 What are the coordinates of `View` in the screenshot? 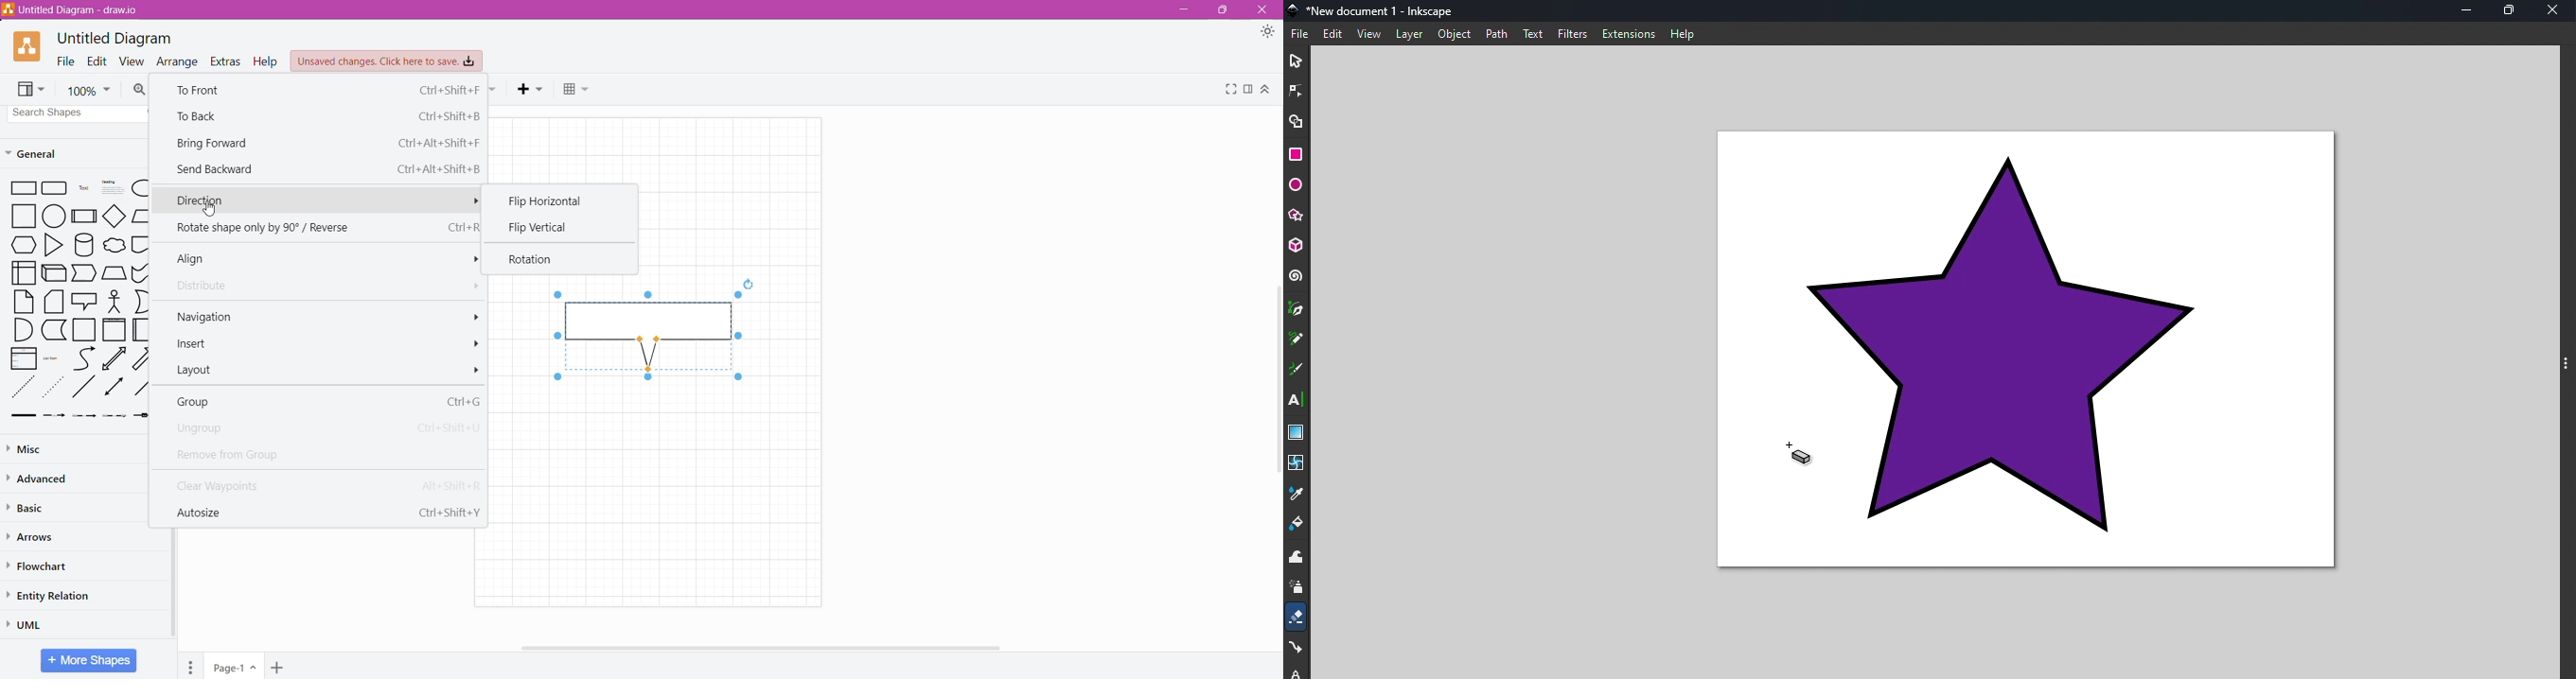 It's located at (32, 90).